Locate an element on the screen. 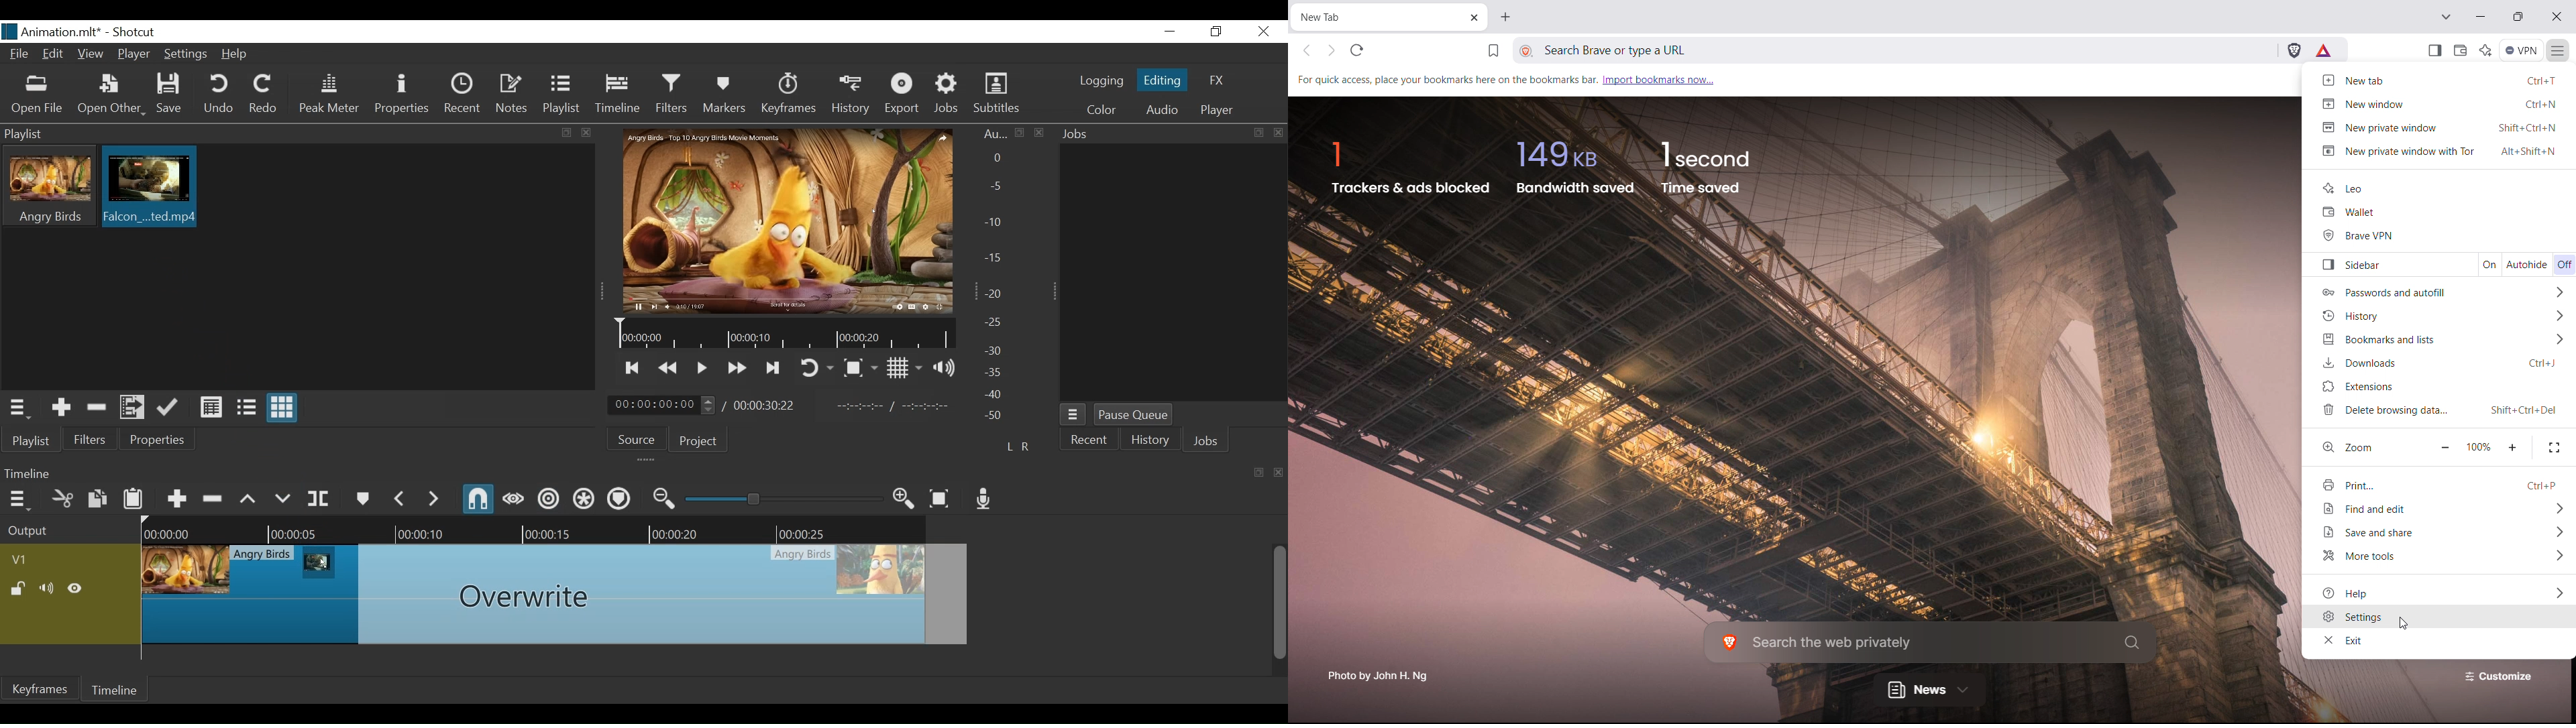 The width and height of the screenshot is (2576, 728). Append is located at coordinates (176, 497).